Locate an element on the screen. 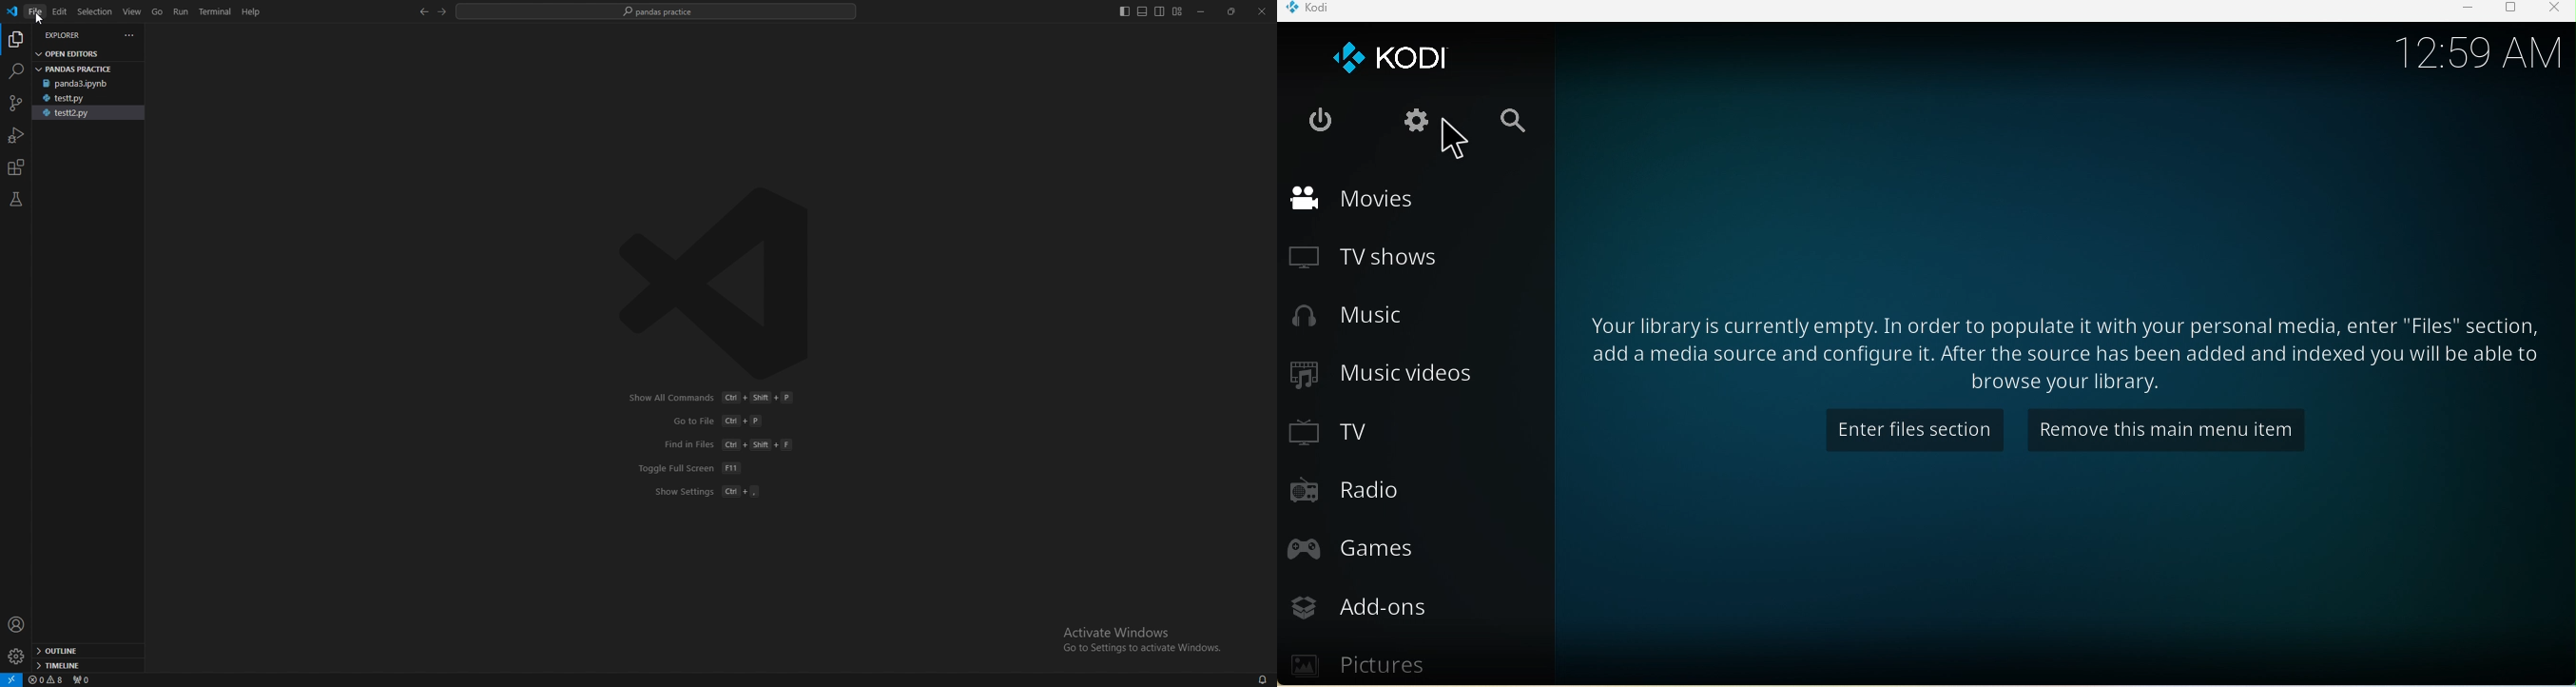 This screenshot has width=2576, height=700. 12.59 am is located at coordinates (2486, 56).